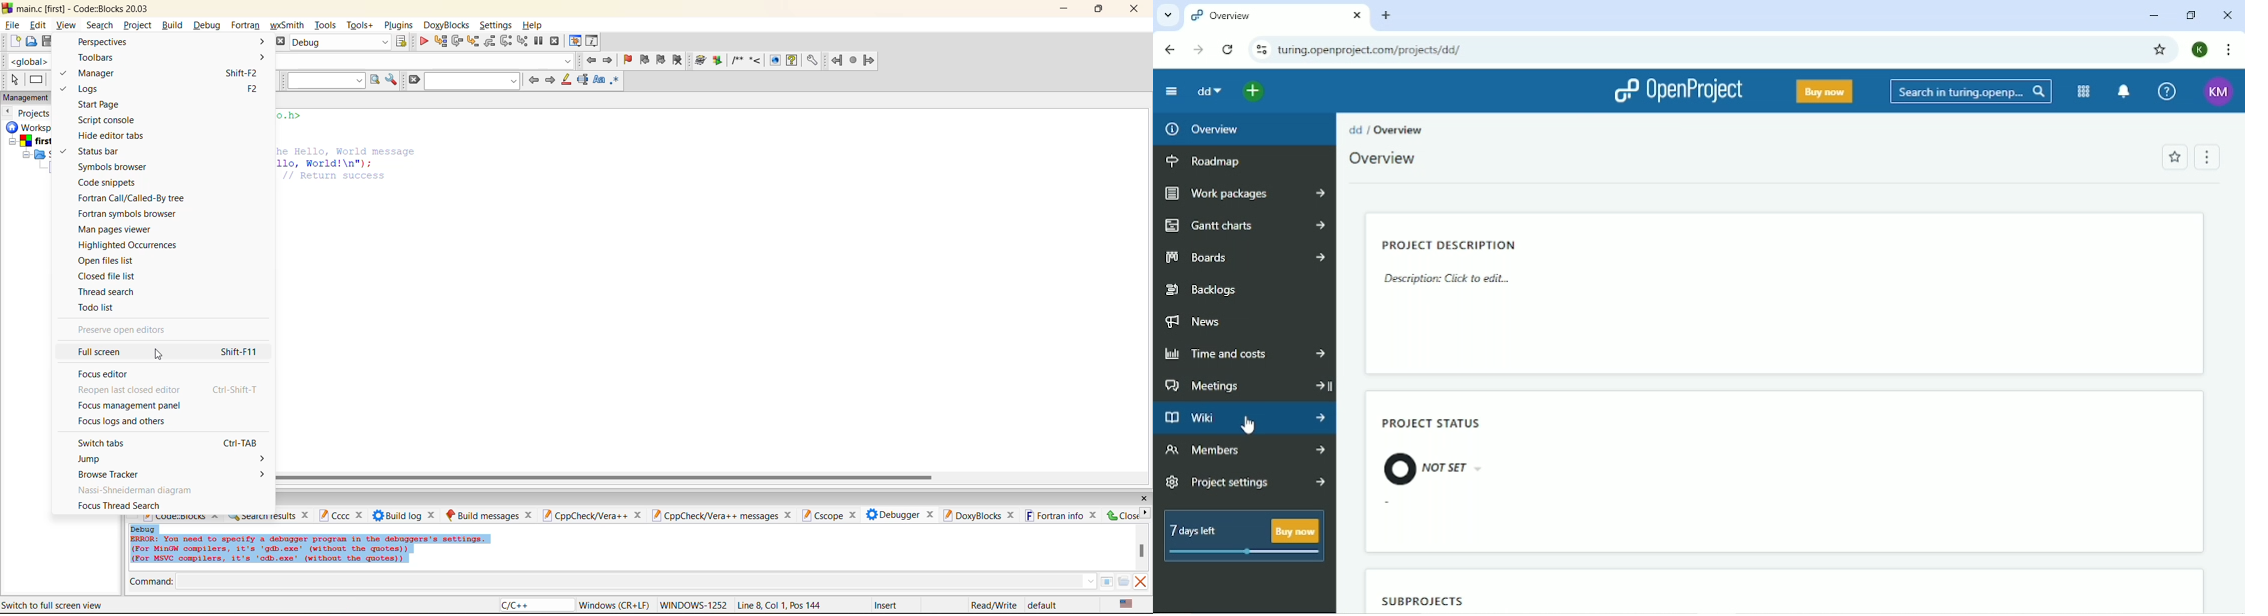  Describe the element at coordinates (1254, 93) in the screenshot. I see `Open quick add menu` at that location.